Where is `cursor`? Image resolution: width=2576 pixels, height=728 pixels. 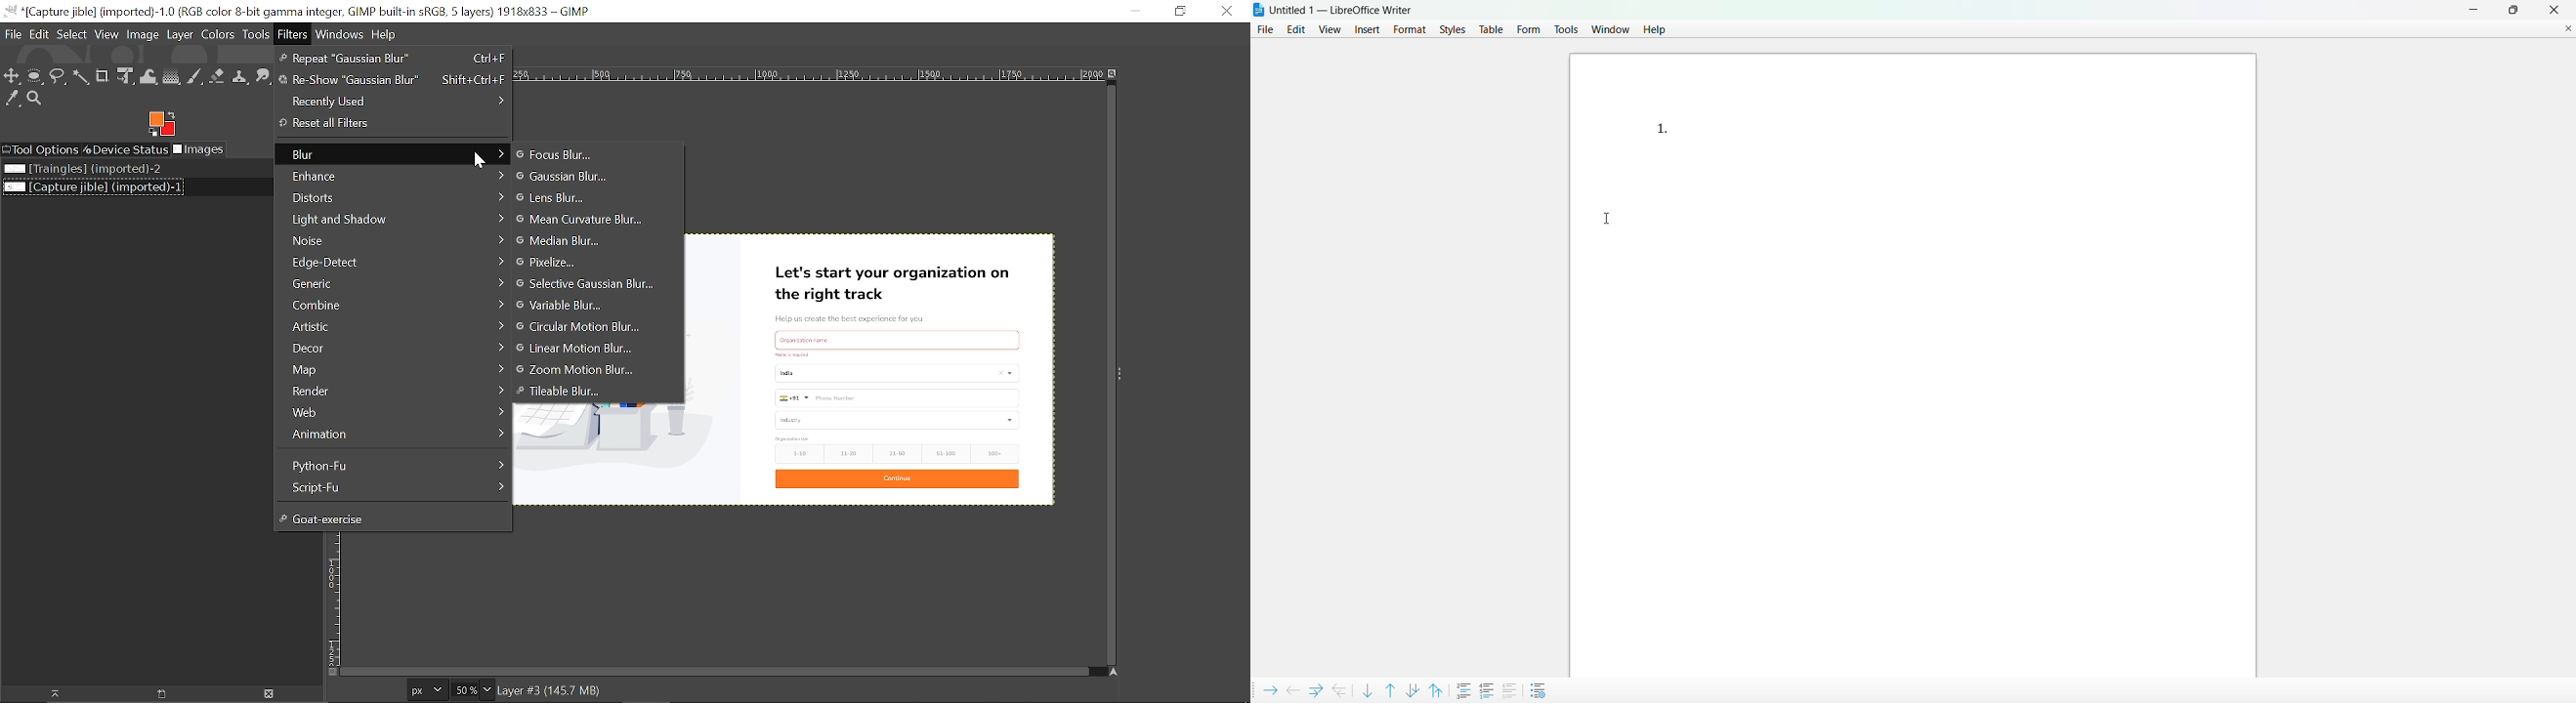
cursor is located at coordinates (1618, 217).